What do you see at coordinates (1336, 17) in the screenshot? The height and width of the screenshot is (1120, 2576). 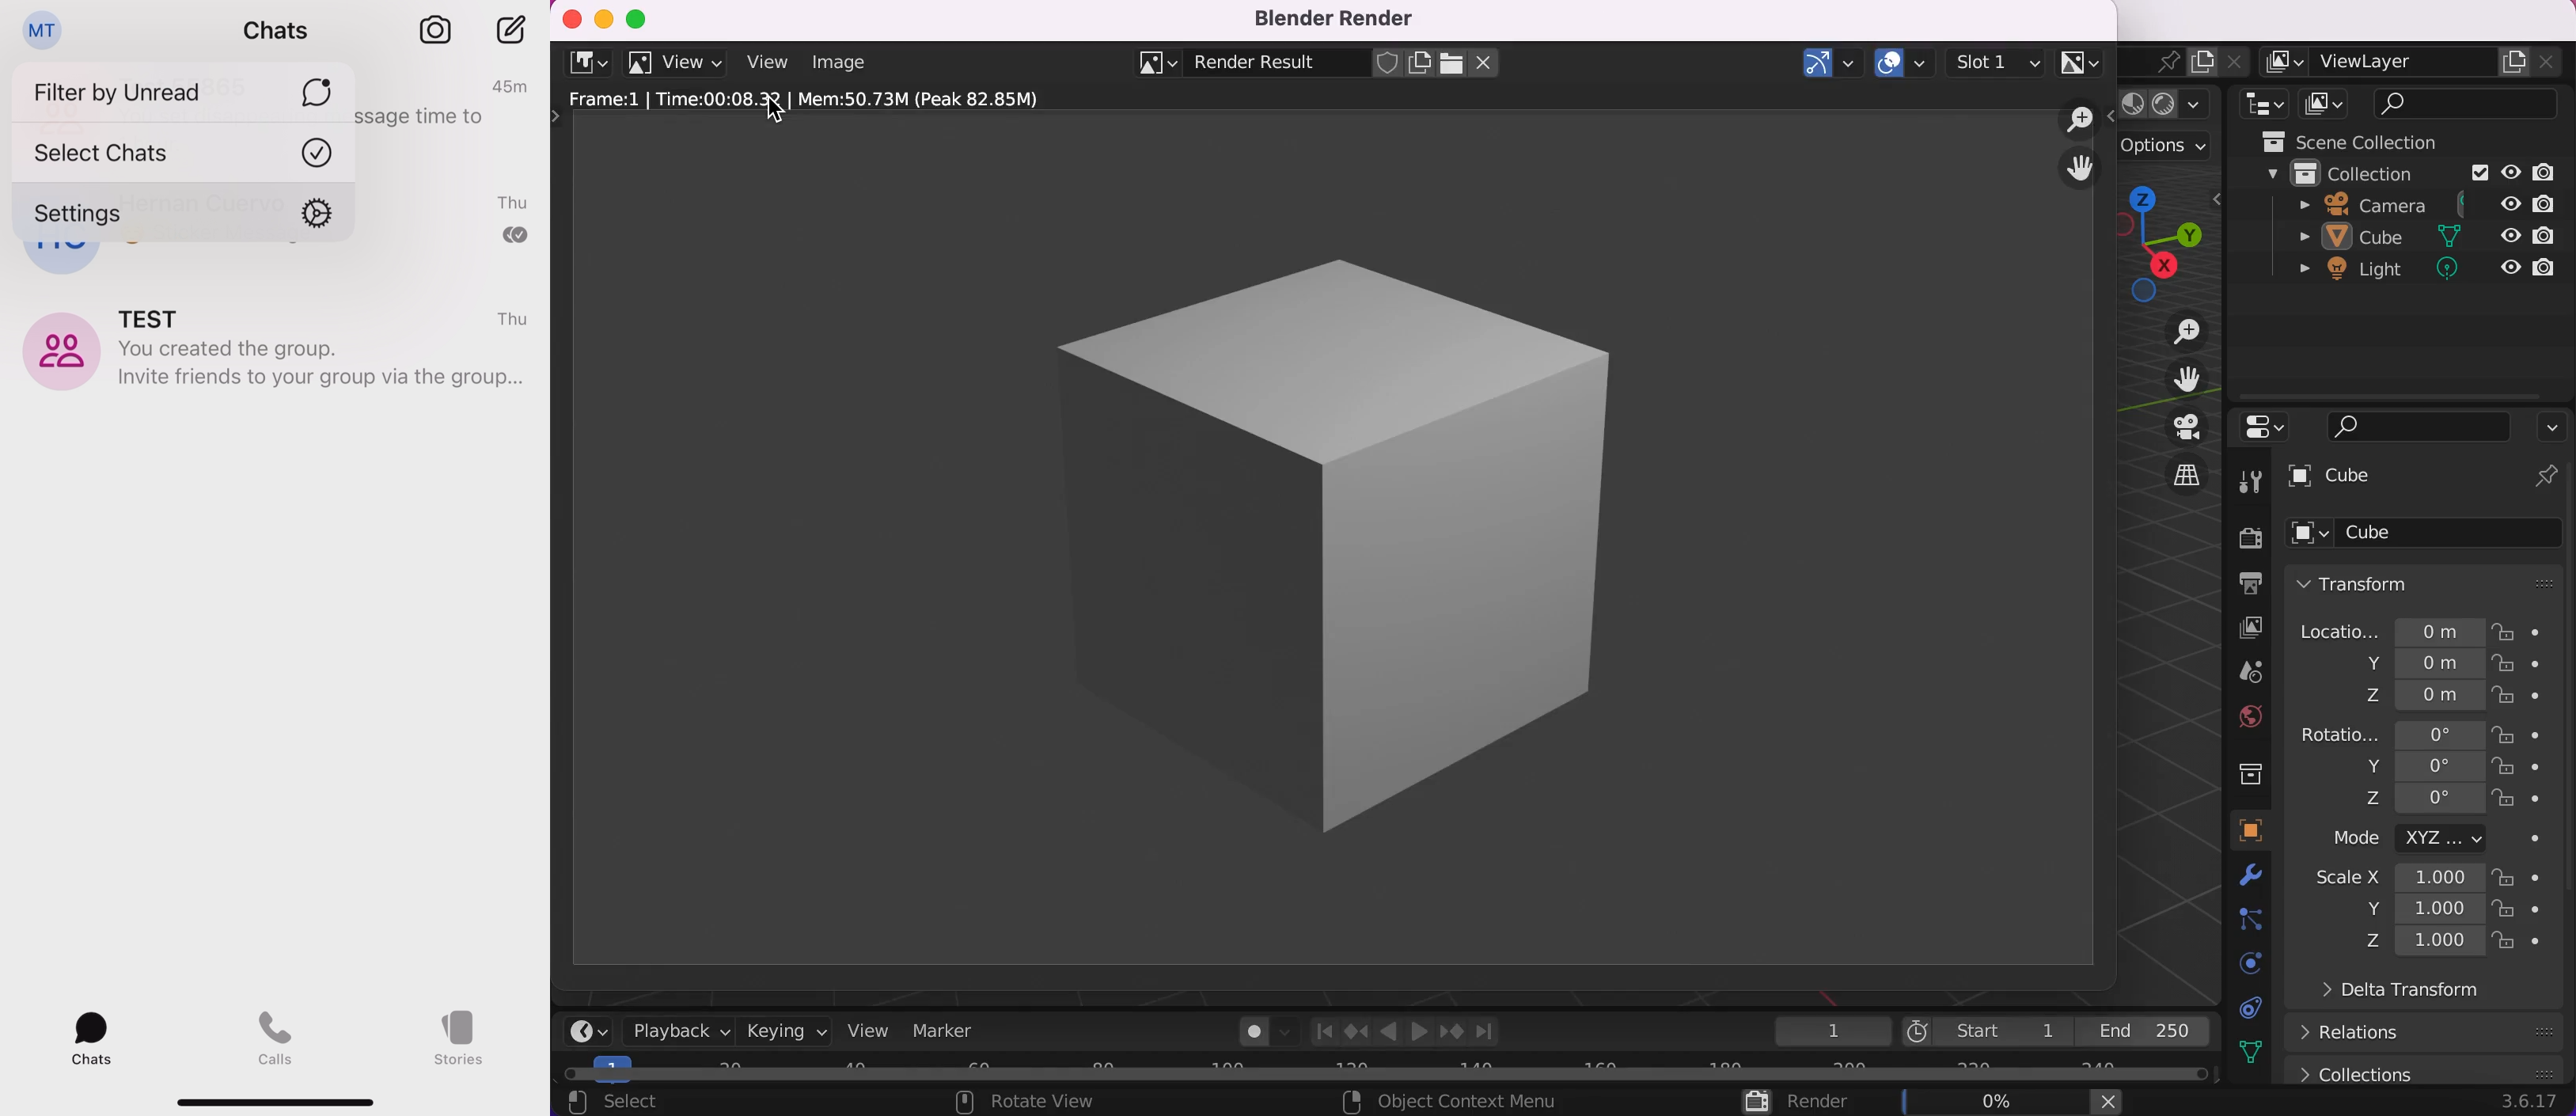 I see `blender render` at bounding box center [1336, 17].